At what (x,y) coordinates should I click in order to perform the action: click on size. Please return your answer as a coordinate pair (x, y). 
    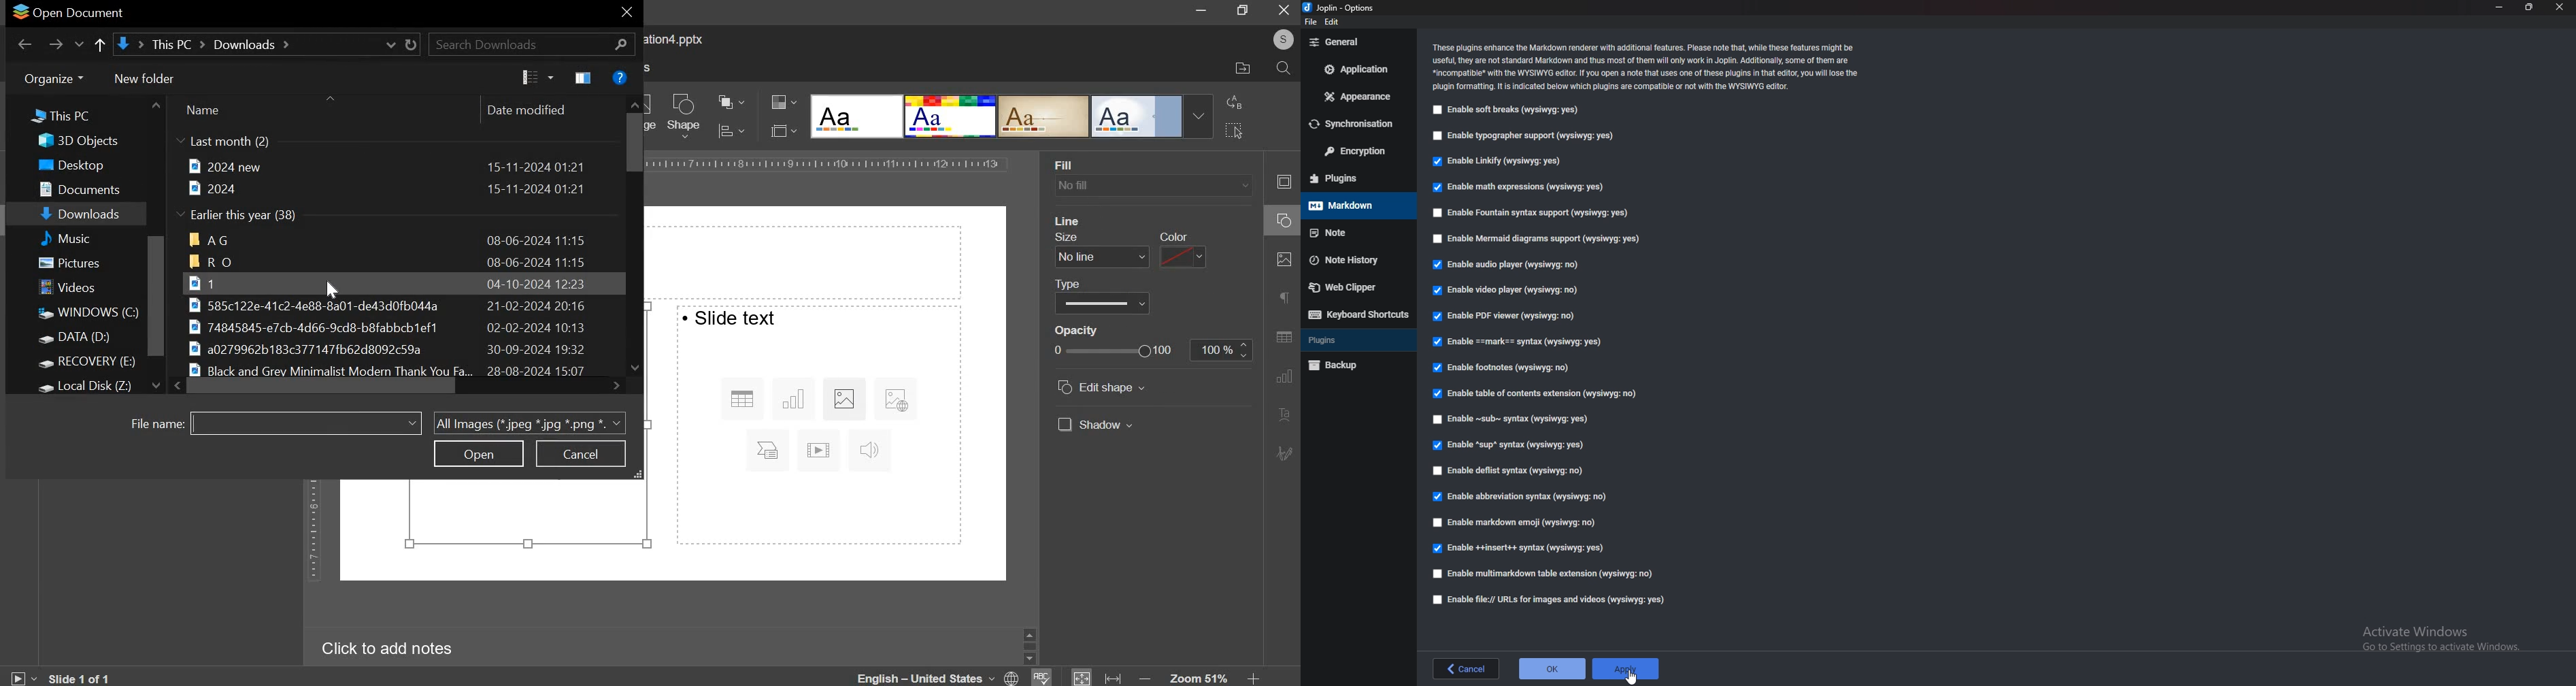
    Looking at the image, I should click on (1065, 237).